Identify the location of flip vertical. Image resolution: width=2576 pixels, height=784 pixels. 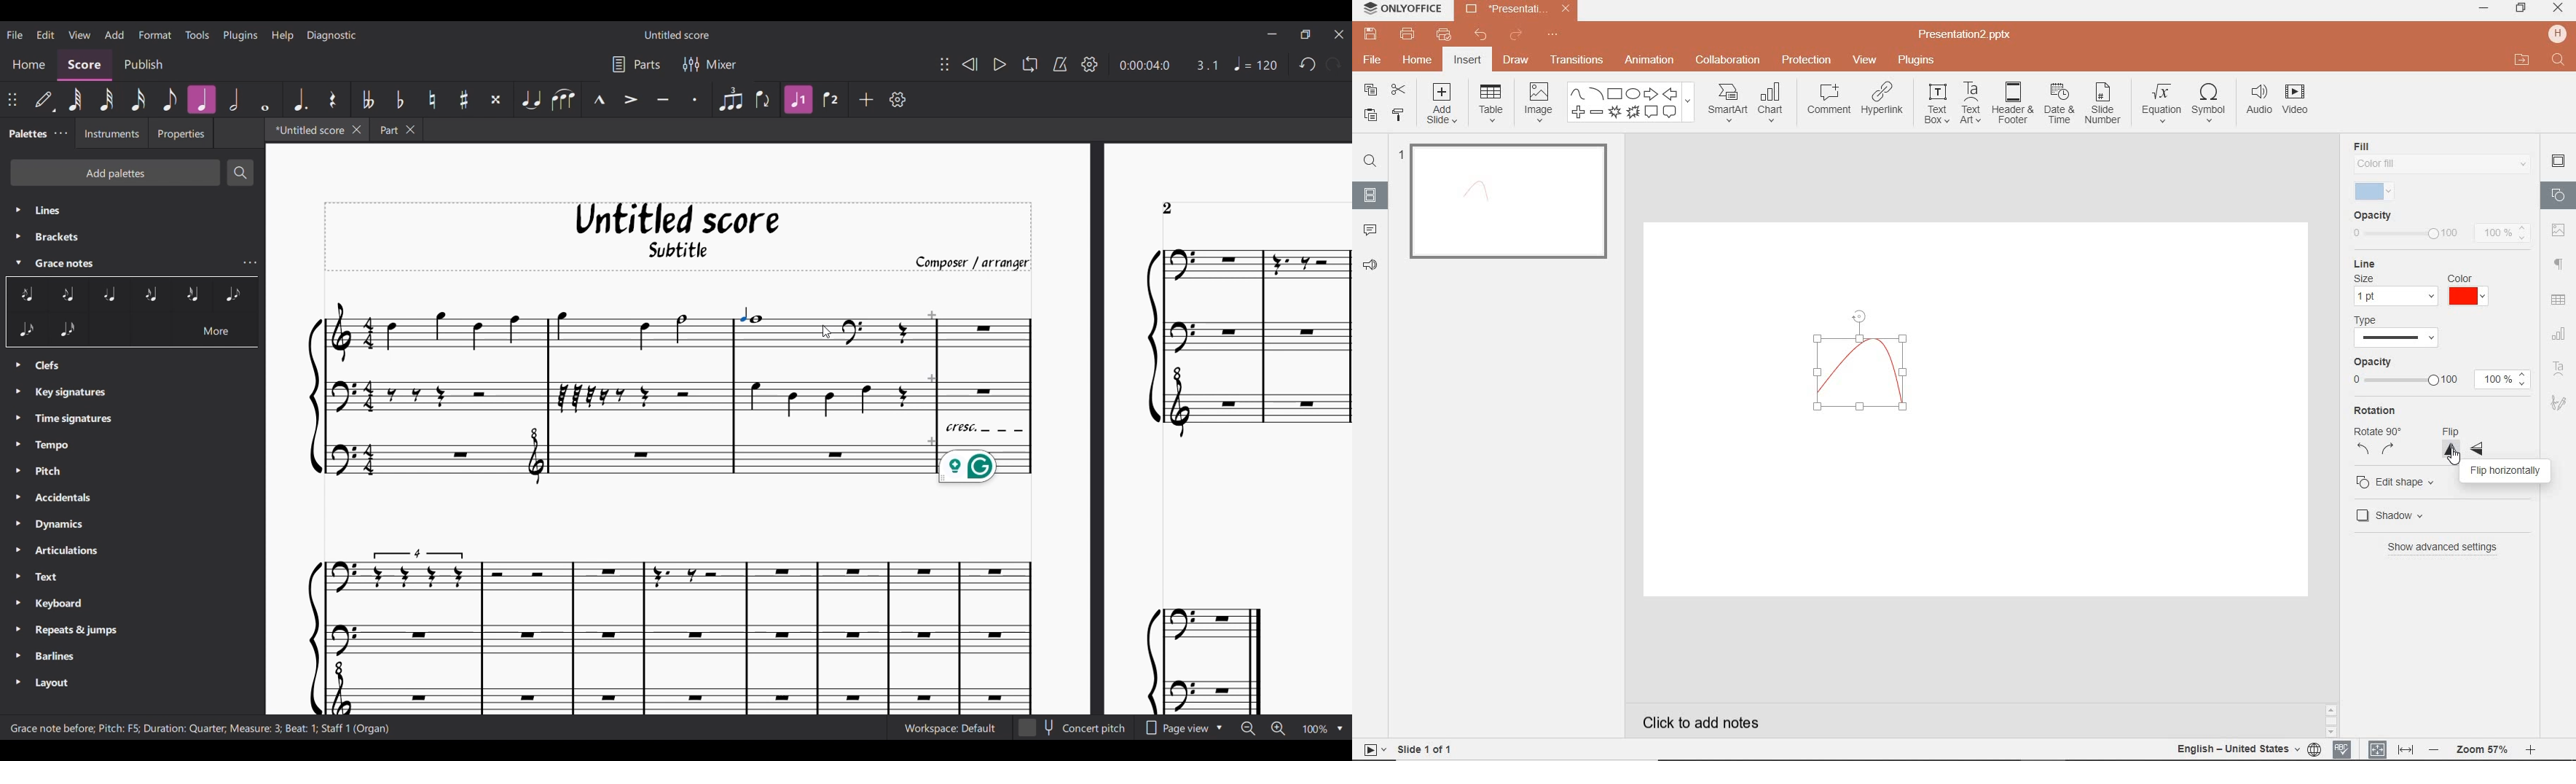
(2446, 442).